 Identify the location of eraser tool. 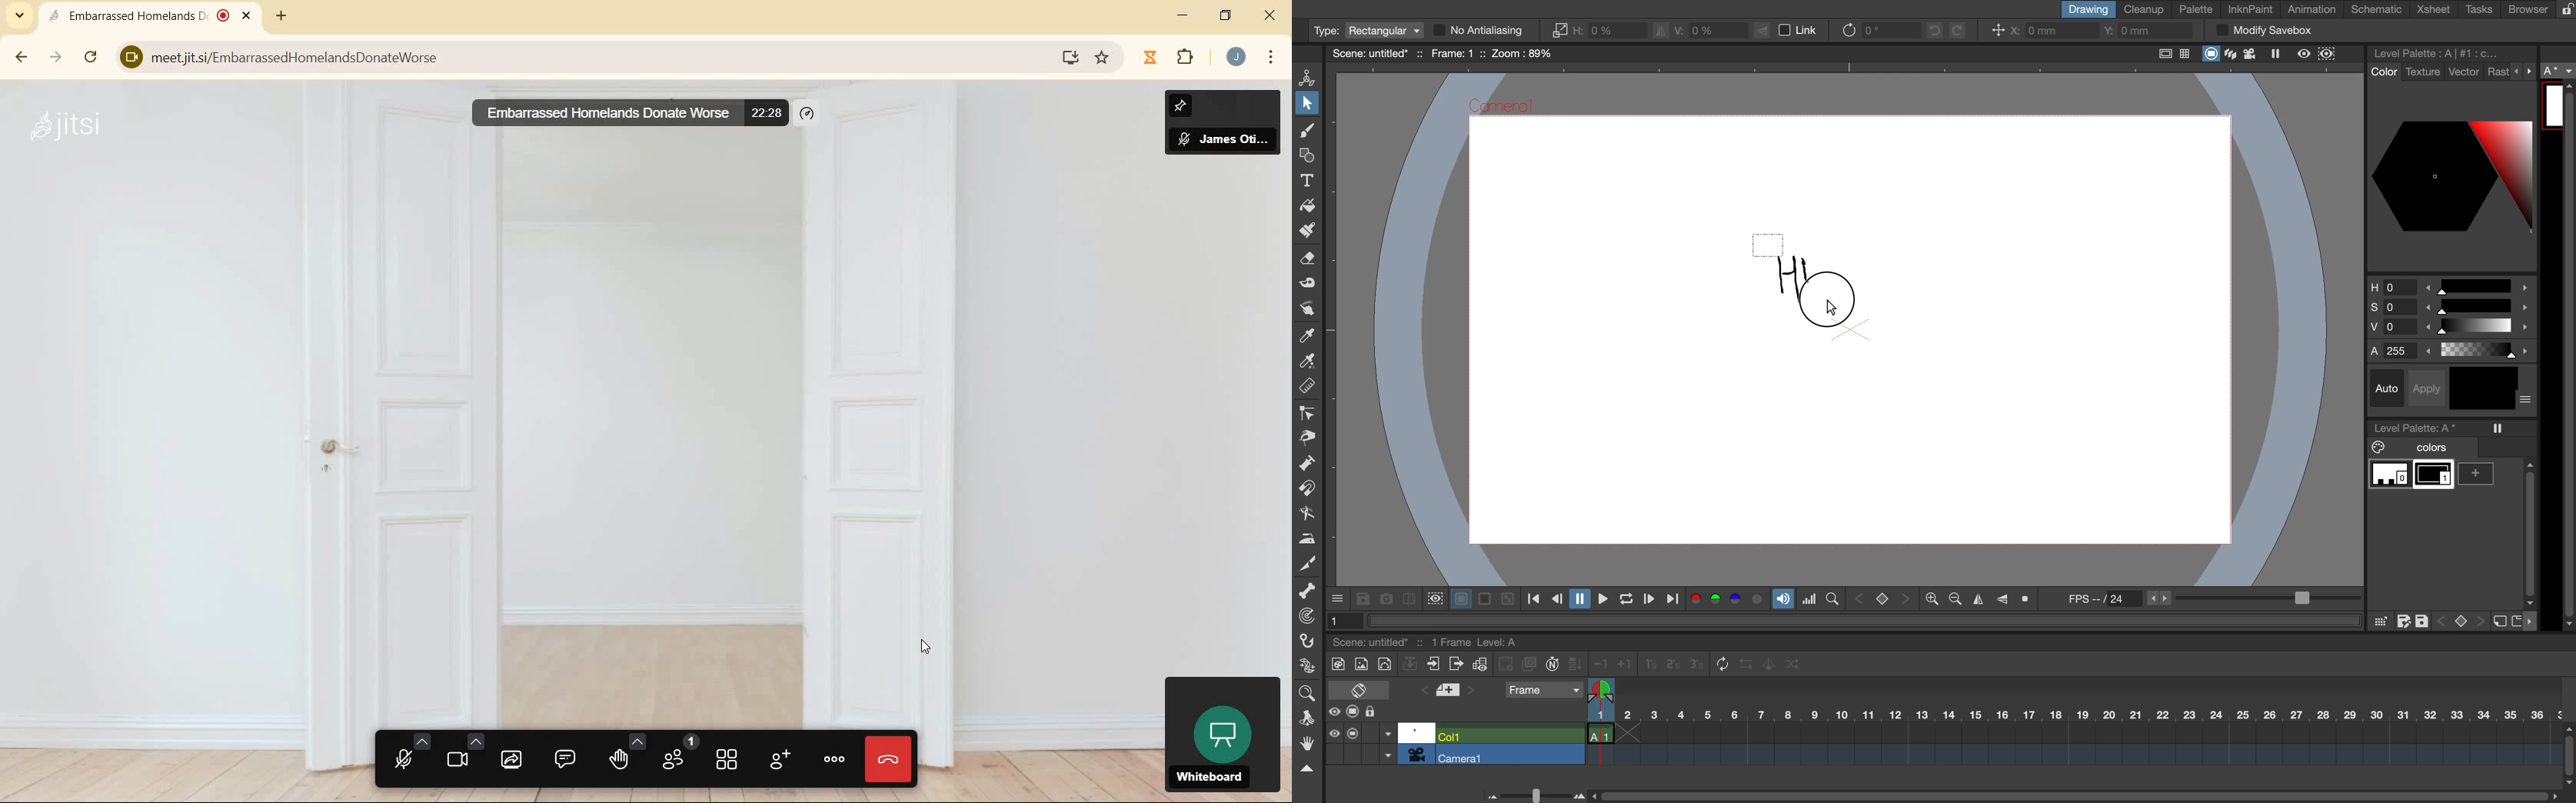
(1309, 261).